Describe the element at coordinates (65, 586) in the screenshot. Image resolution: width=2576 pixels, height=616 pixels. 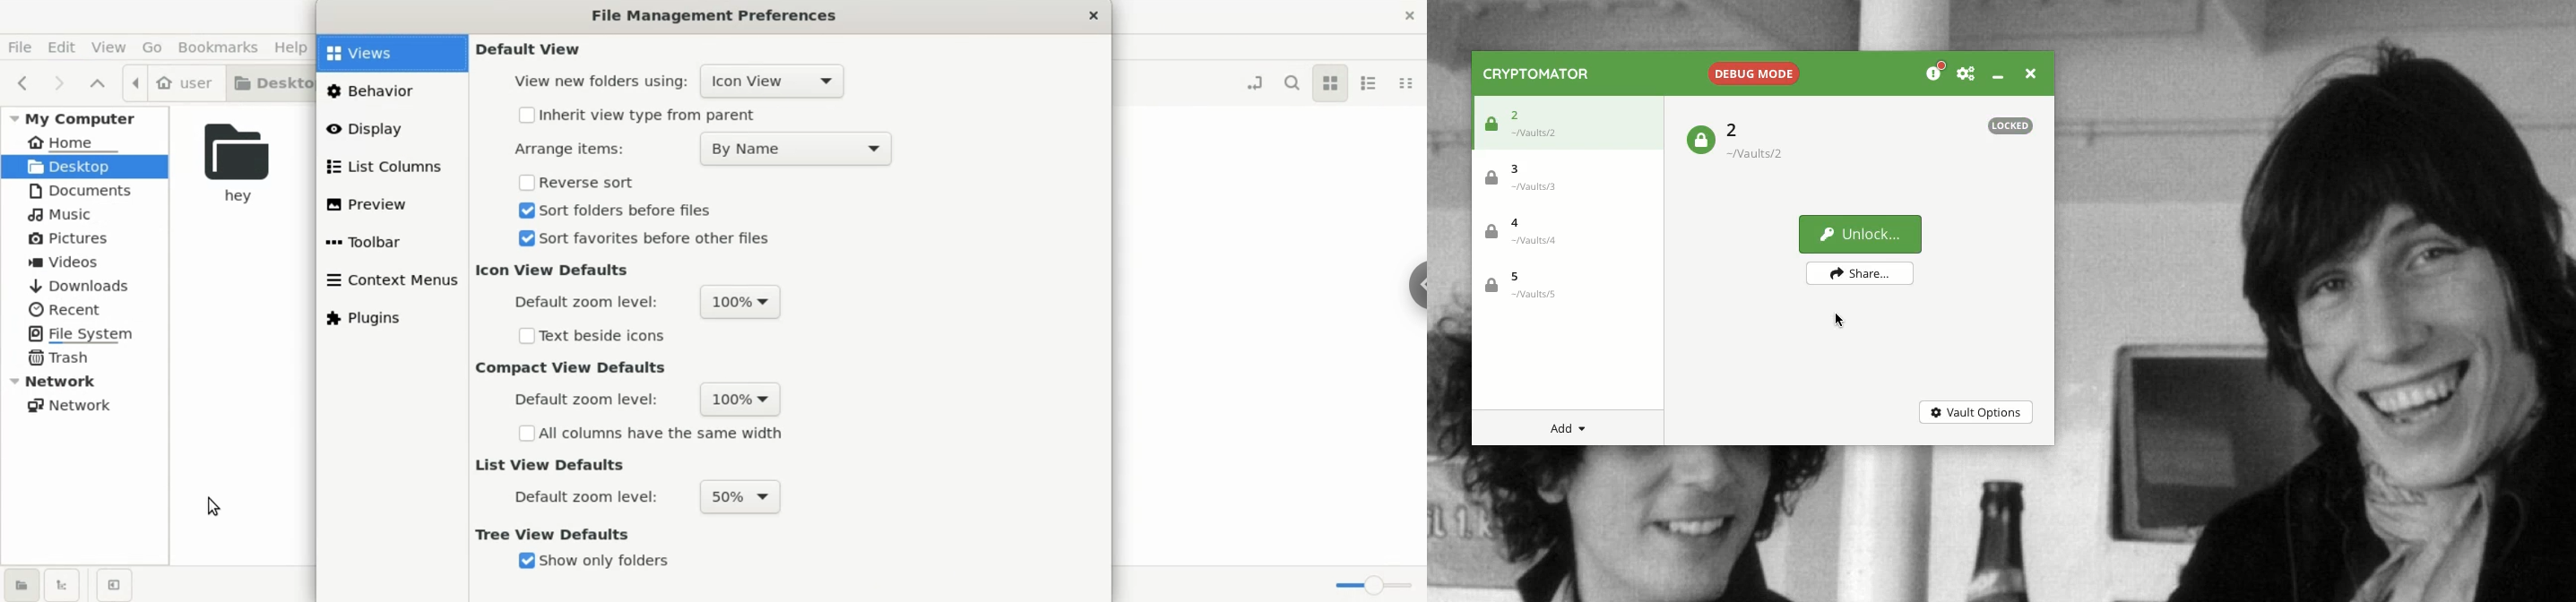
I see `show treeview` at that location.